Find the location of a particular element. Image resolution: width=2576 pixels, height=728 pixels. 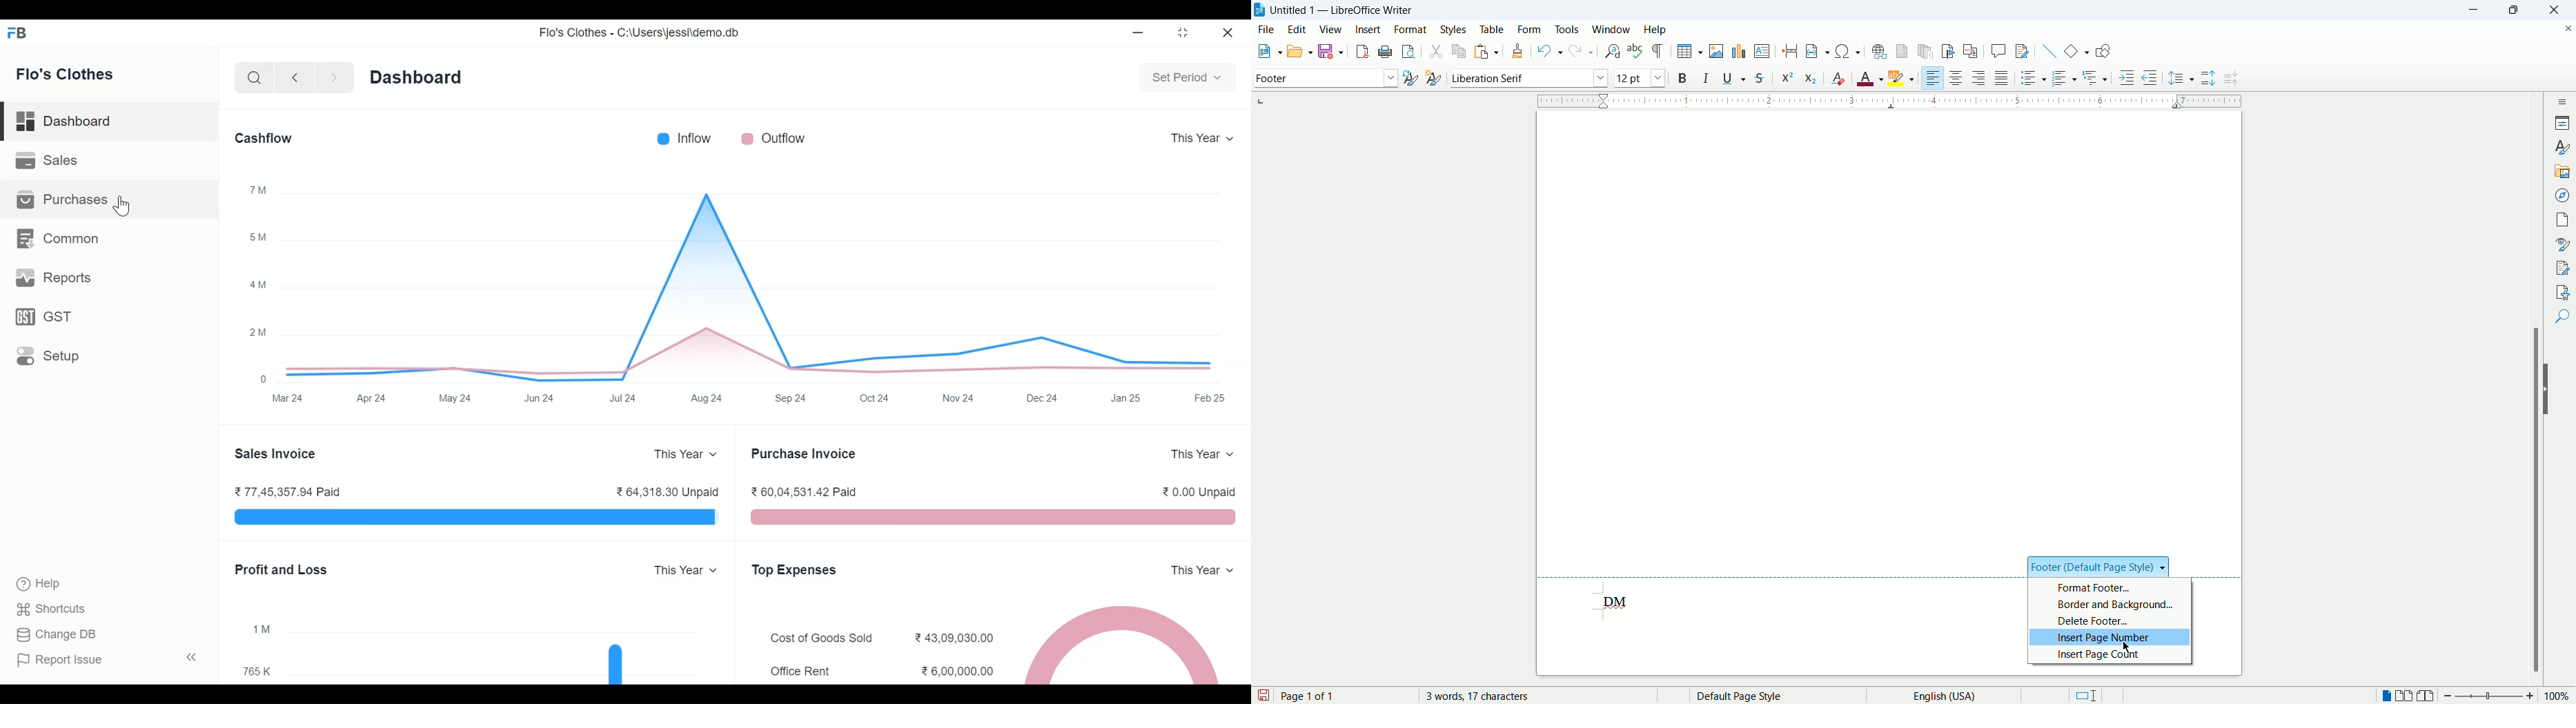

insert basic shapes is located at coordinates (2077, 50).